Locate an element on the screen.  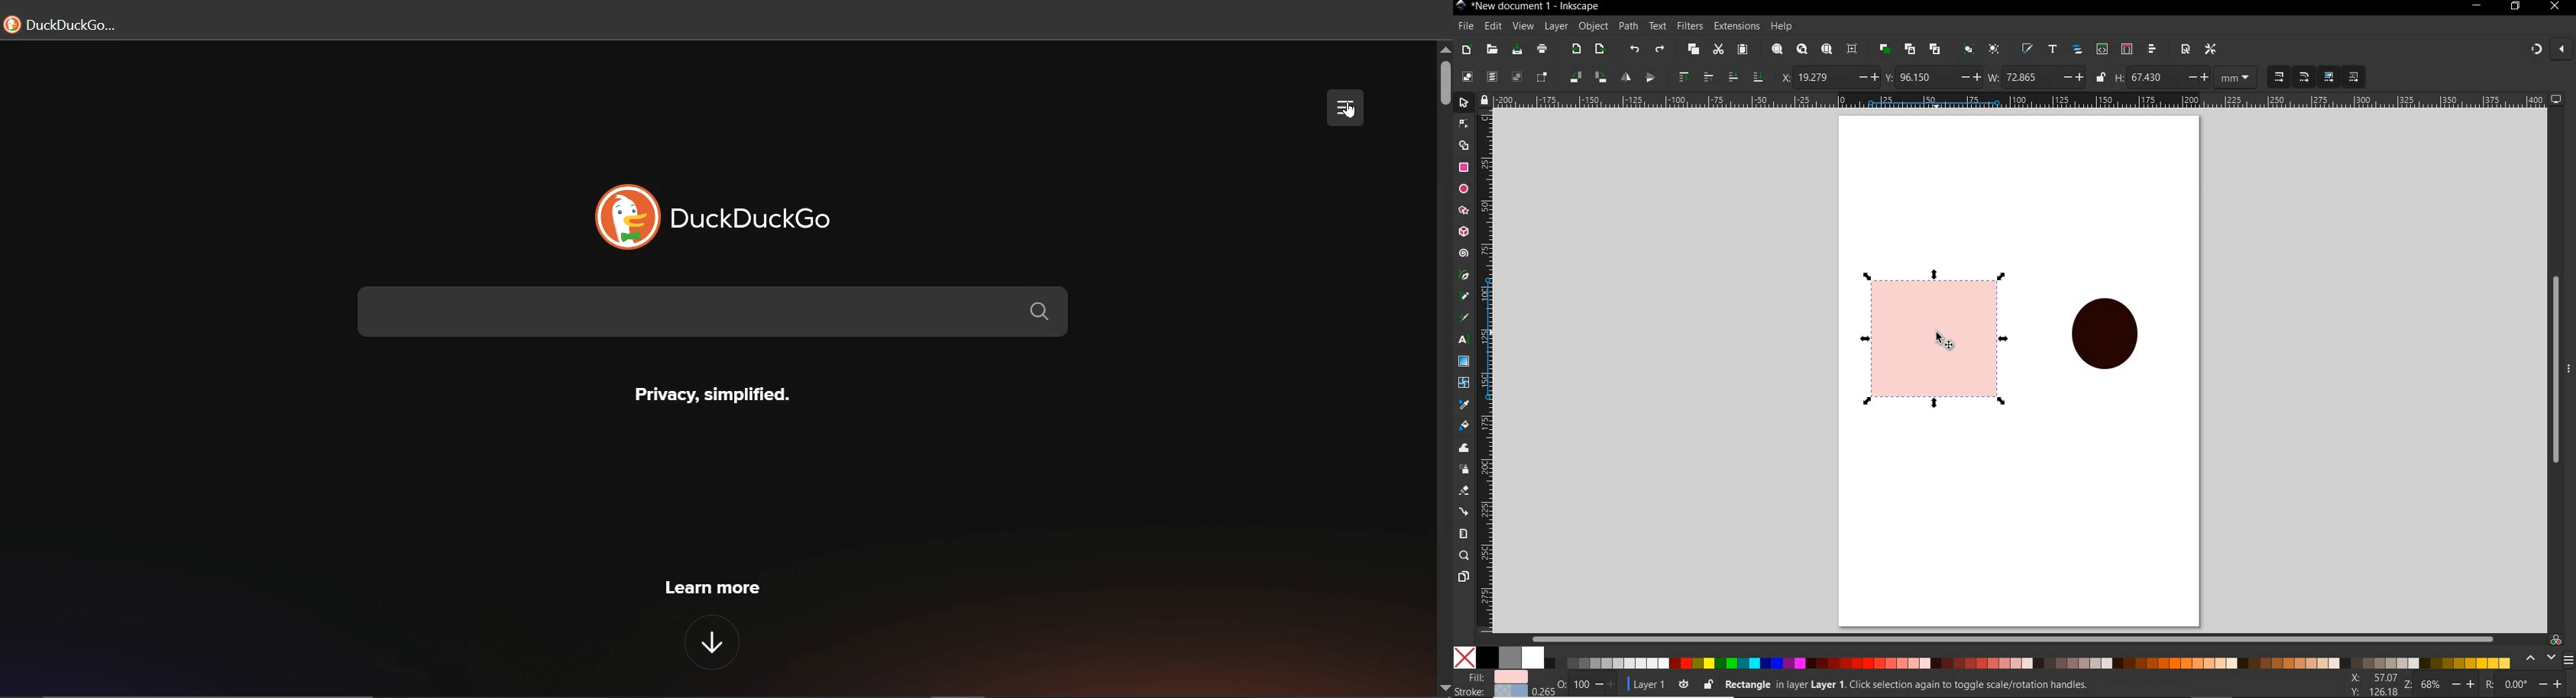
object flip 90 clockwise is located at coordinates (1586, 76).